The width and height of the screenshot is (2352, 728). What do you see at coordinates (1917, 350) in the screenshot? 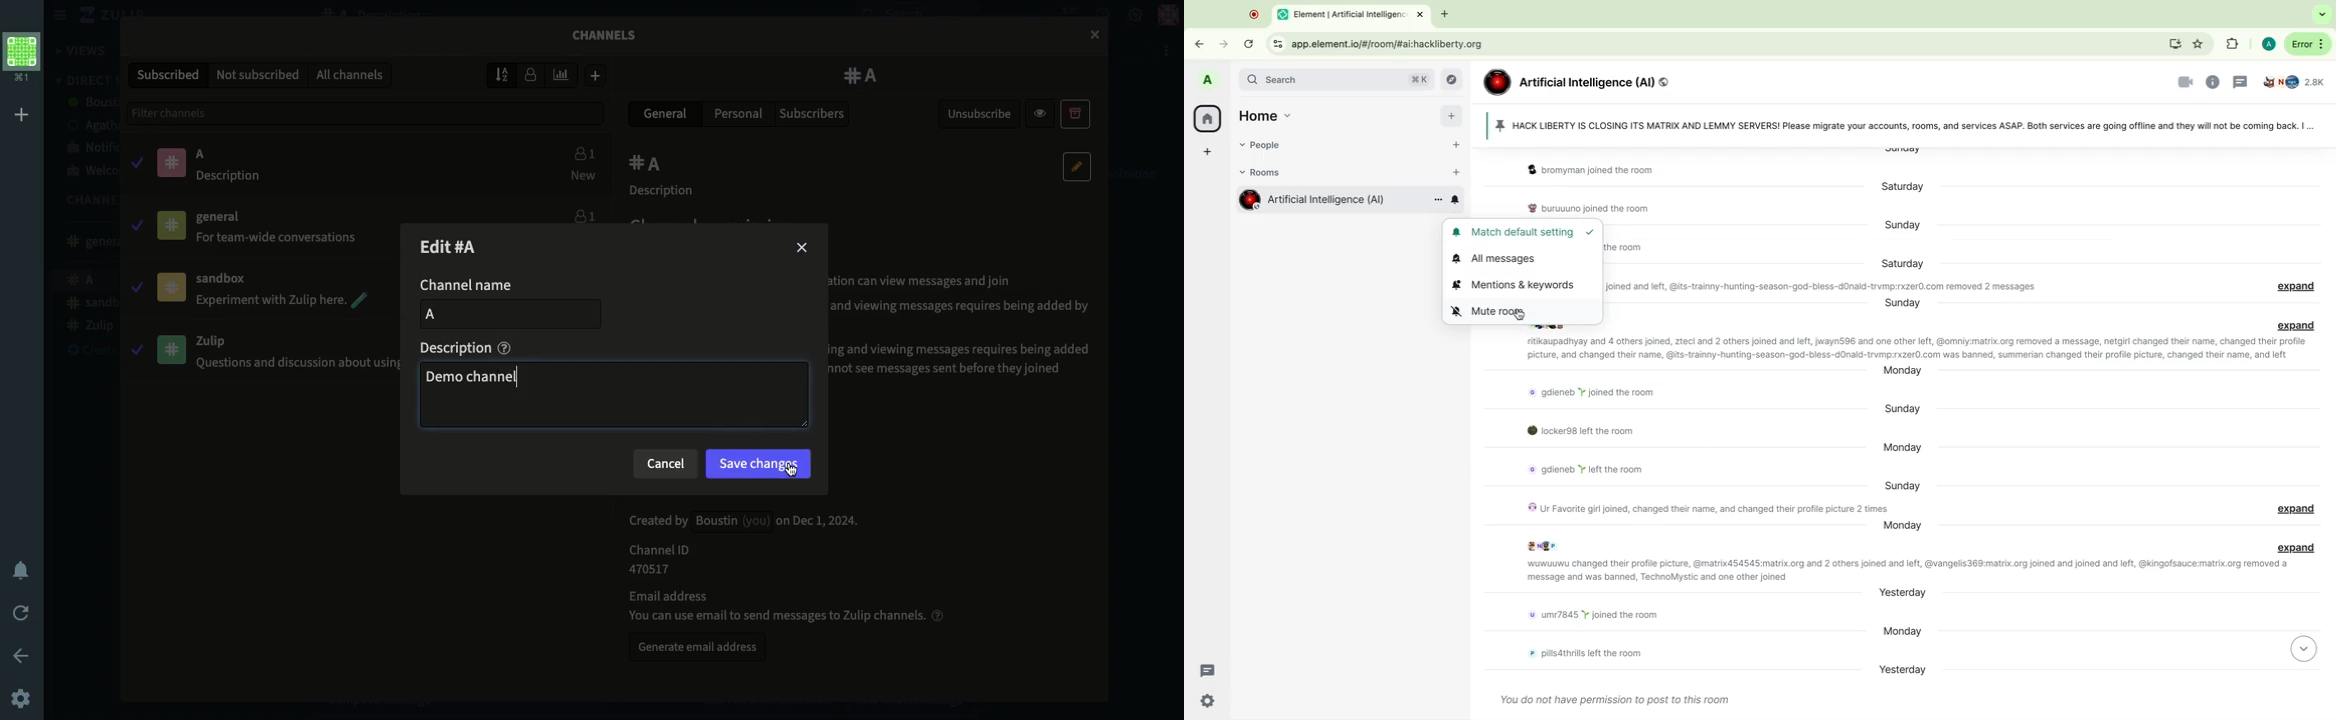
I see `Message` at bounding box center [1917, 350].